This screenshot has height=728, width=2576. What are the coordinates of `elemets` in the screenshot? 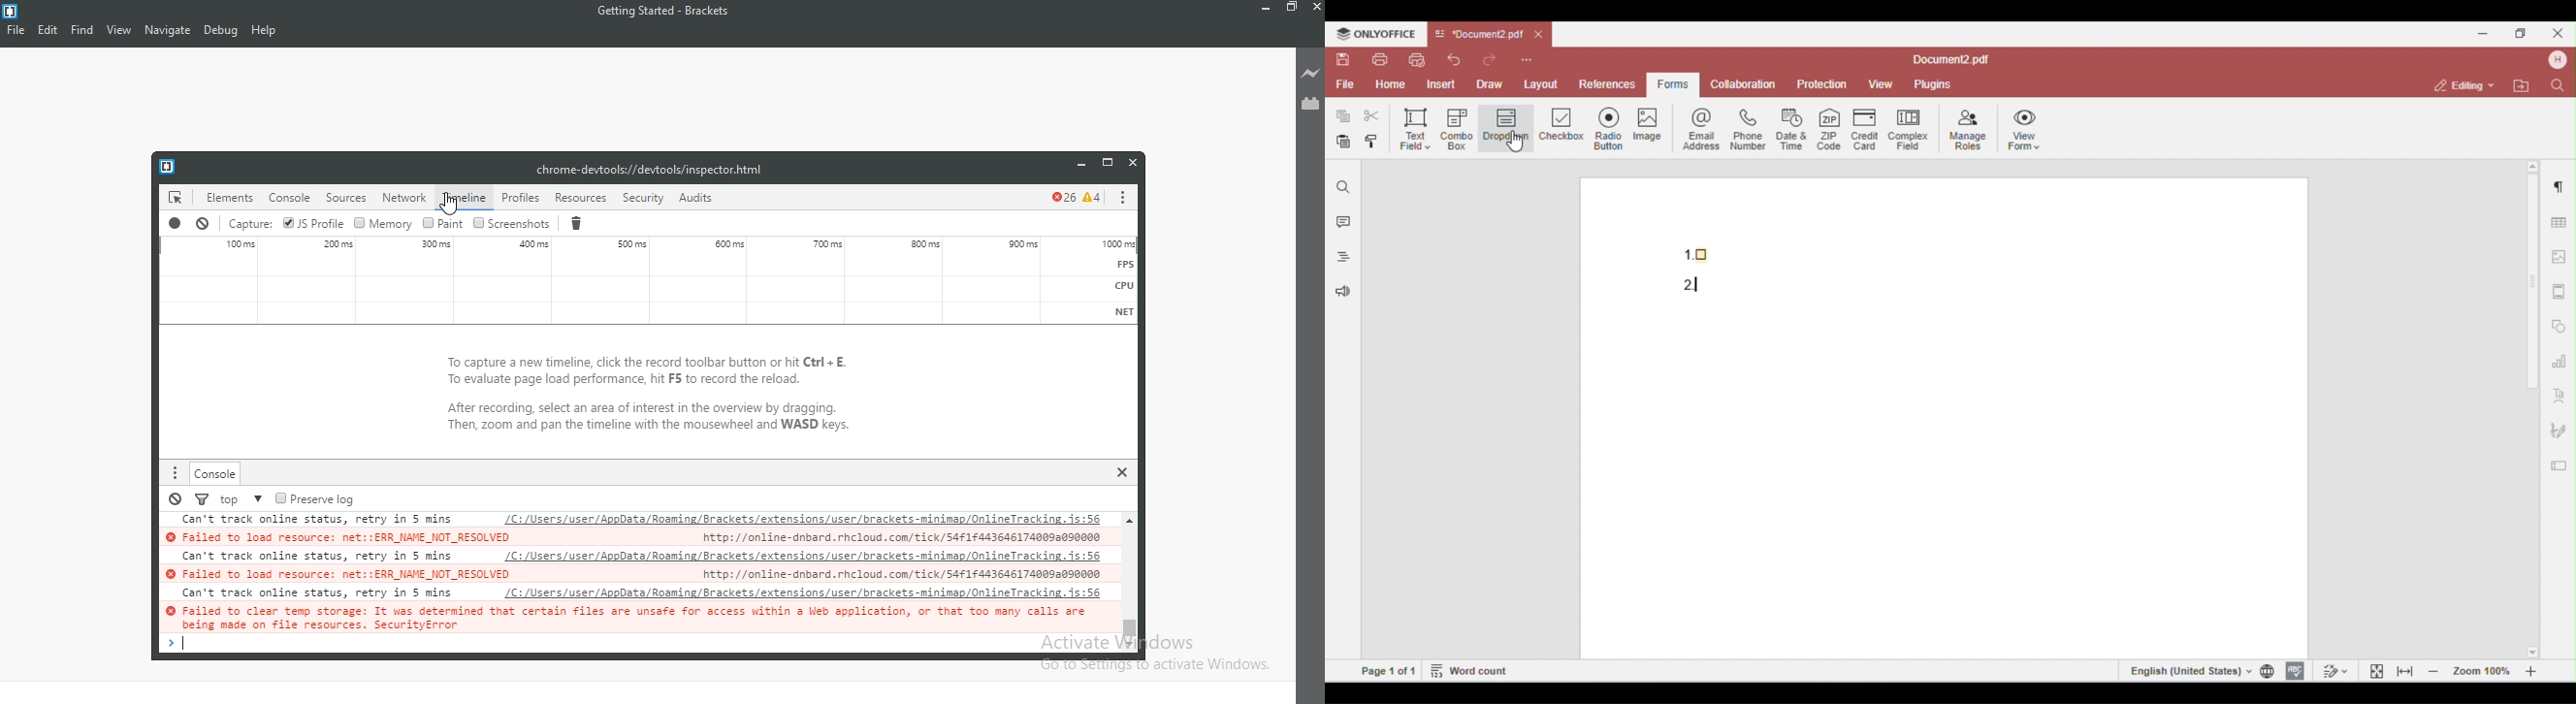 It's located at (228, 197).